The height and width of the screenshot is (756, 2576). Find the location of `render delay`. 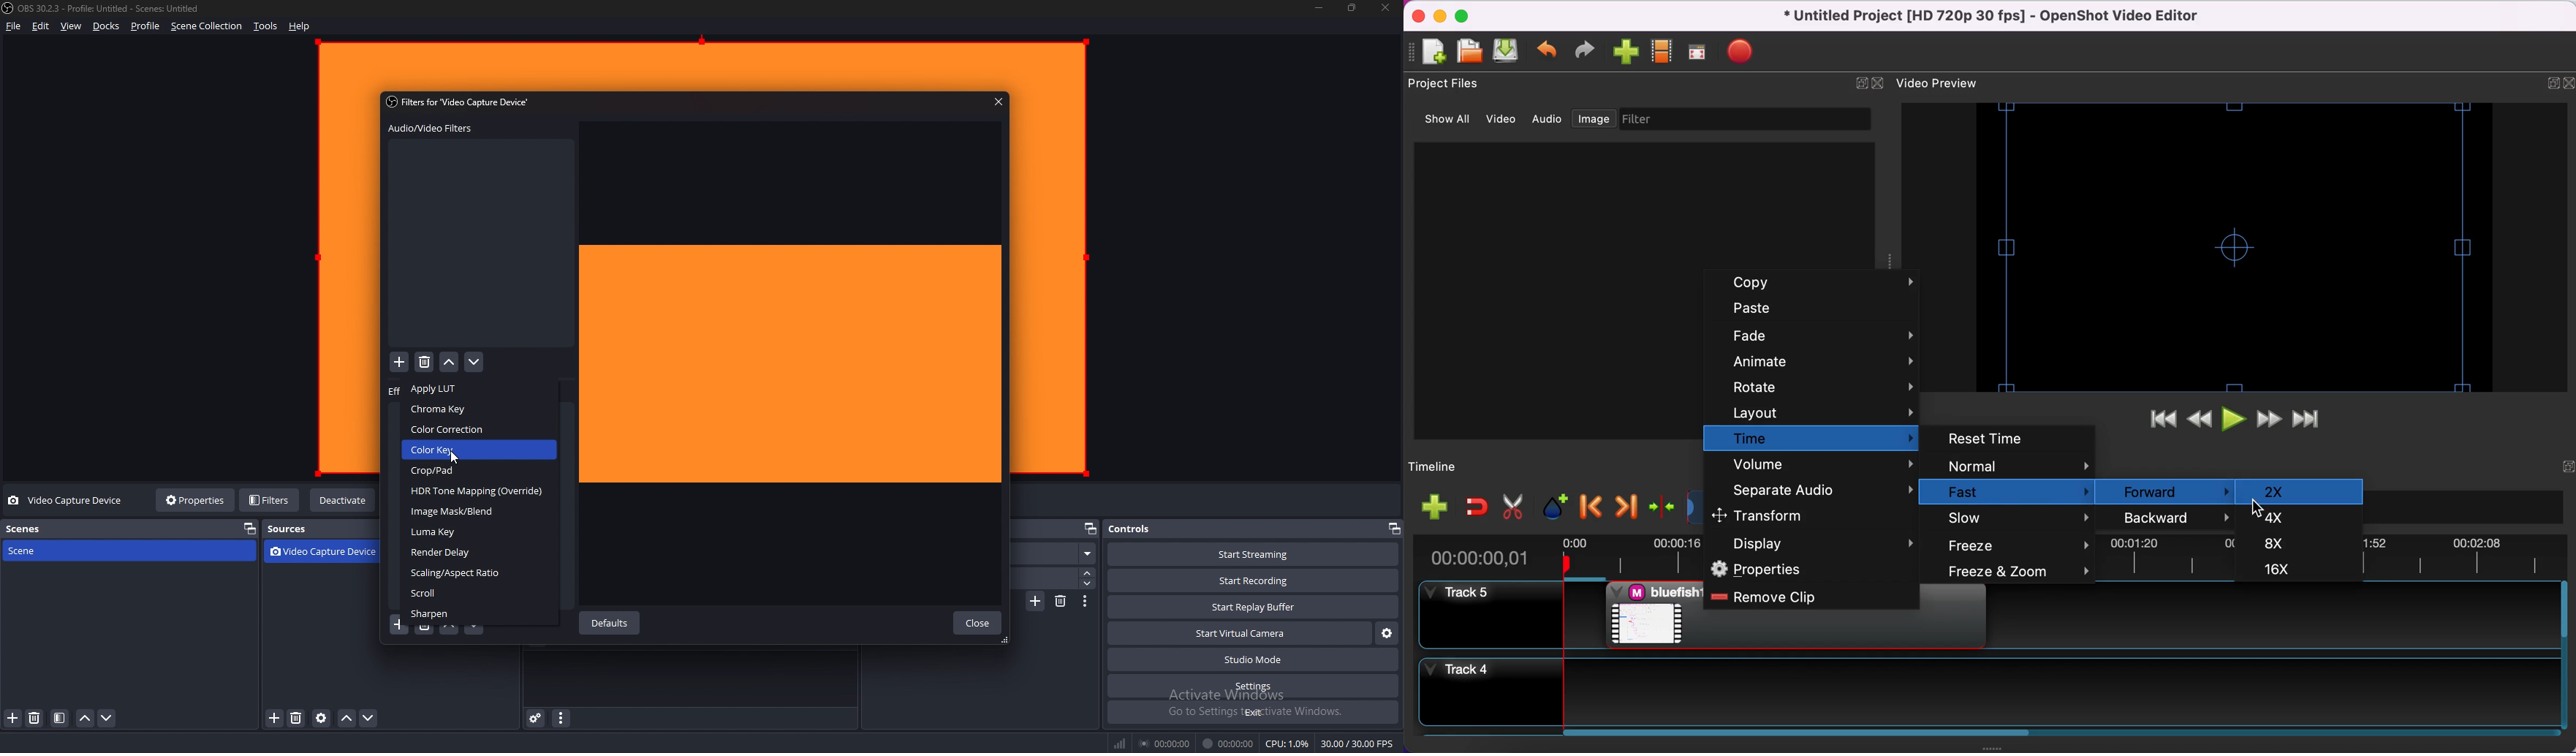

render delay is located at coordinates (480, 552).